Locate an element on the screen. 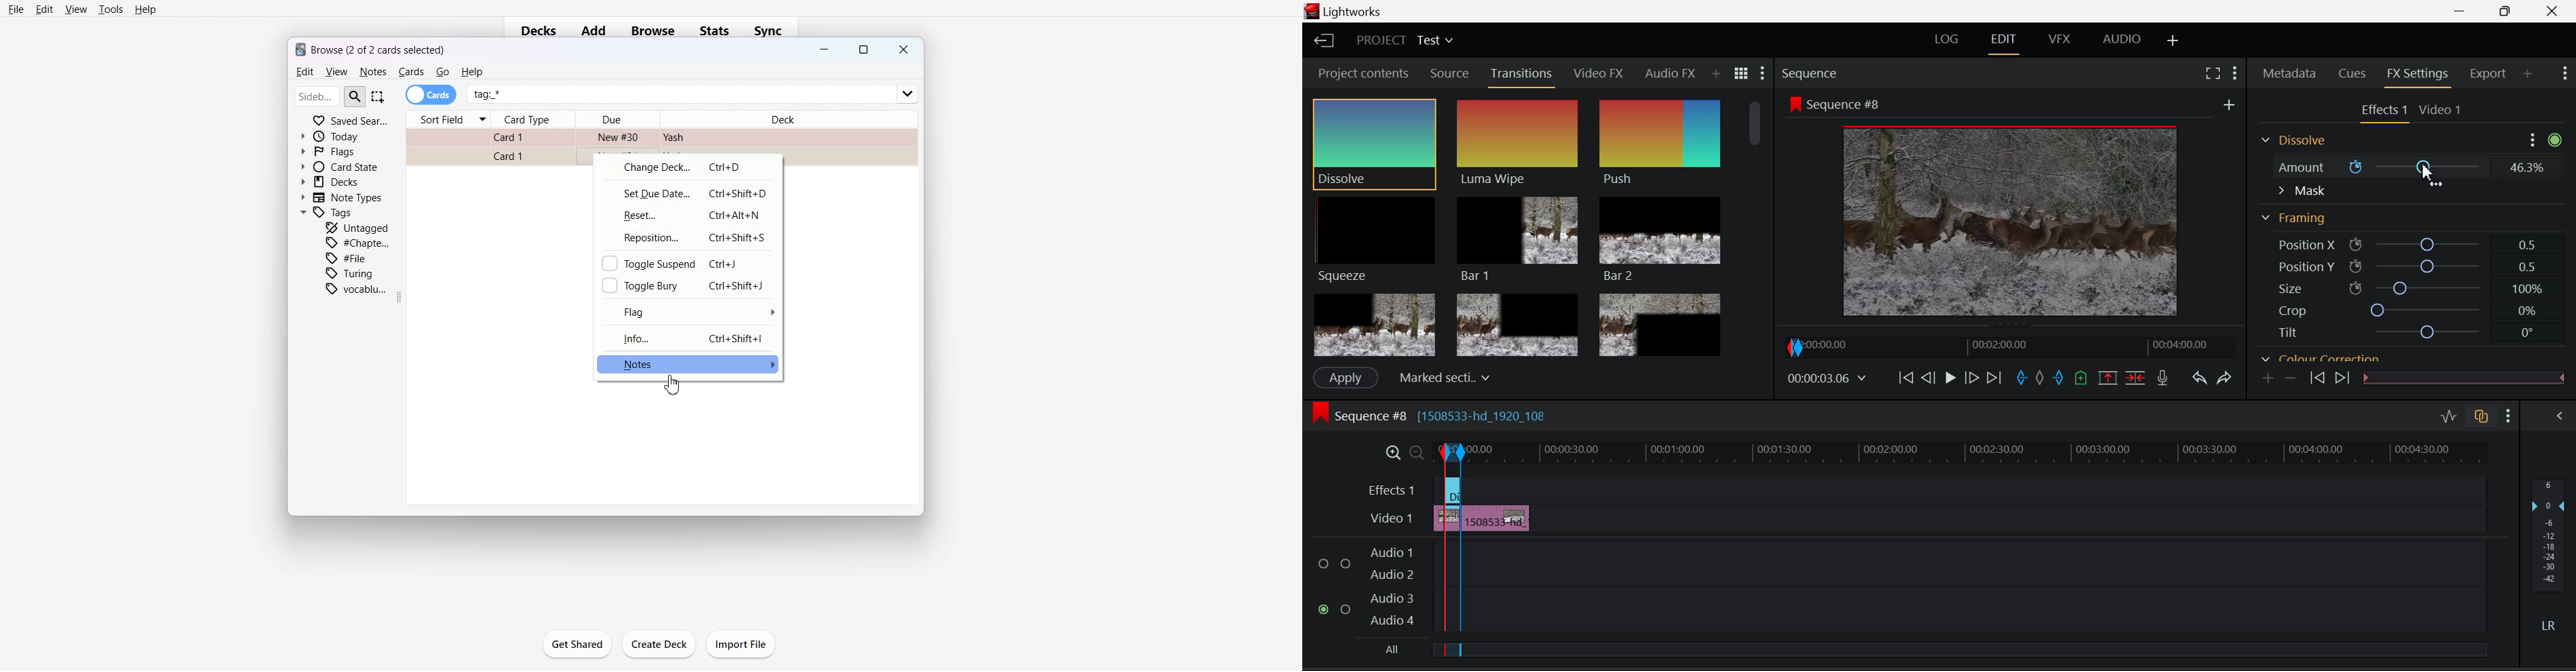 The height and width of the screenshot is (672, 2576). Delete keyframes is located at coordinates (2290, 377).